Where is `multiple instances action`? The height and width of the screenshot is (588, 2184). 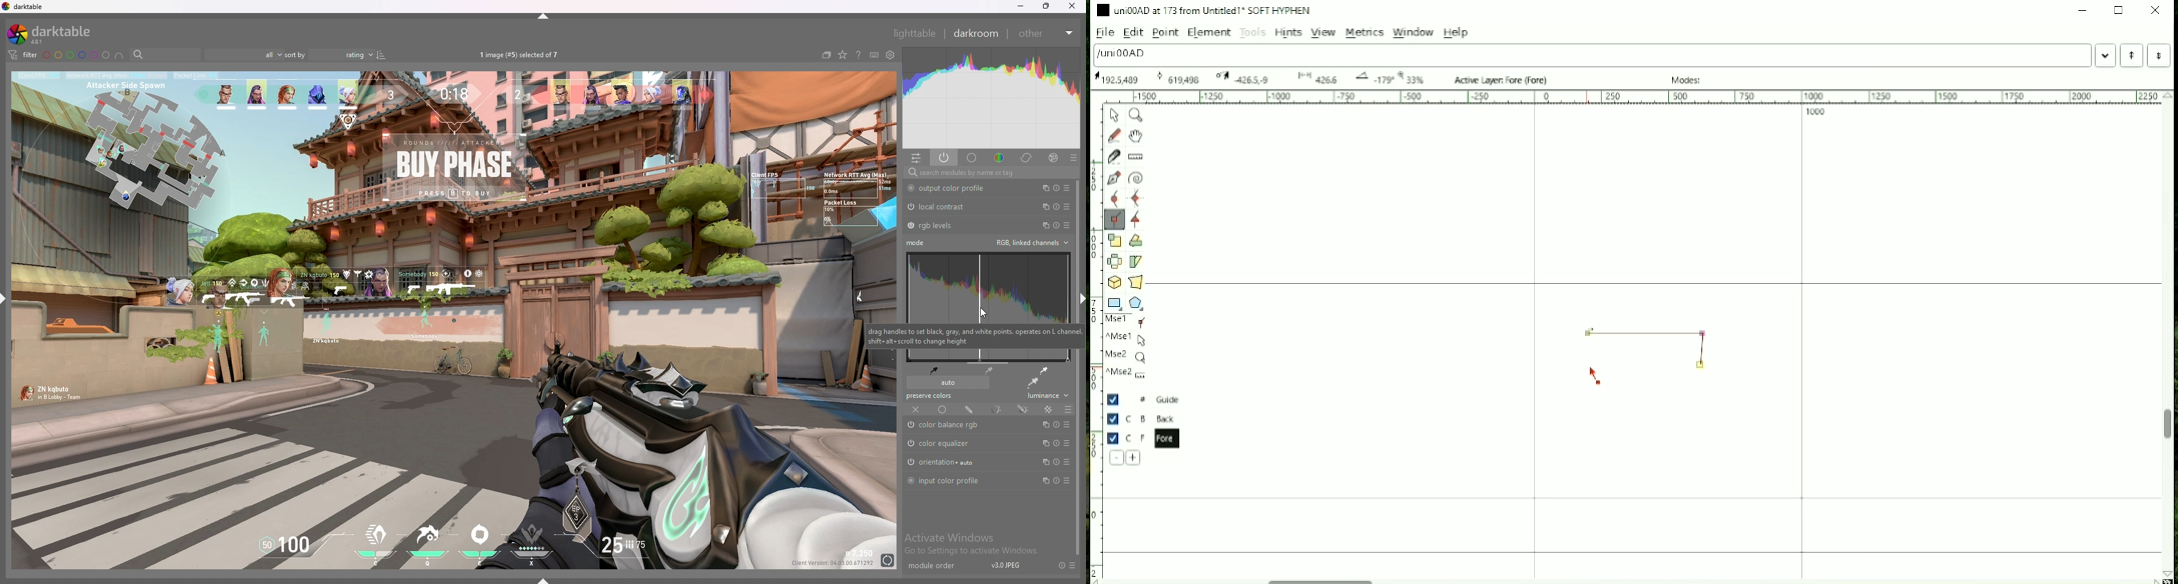 multiple instances action is located at coordinates (1046, 424).